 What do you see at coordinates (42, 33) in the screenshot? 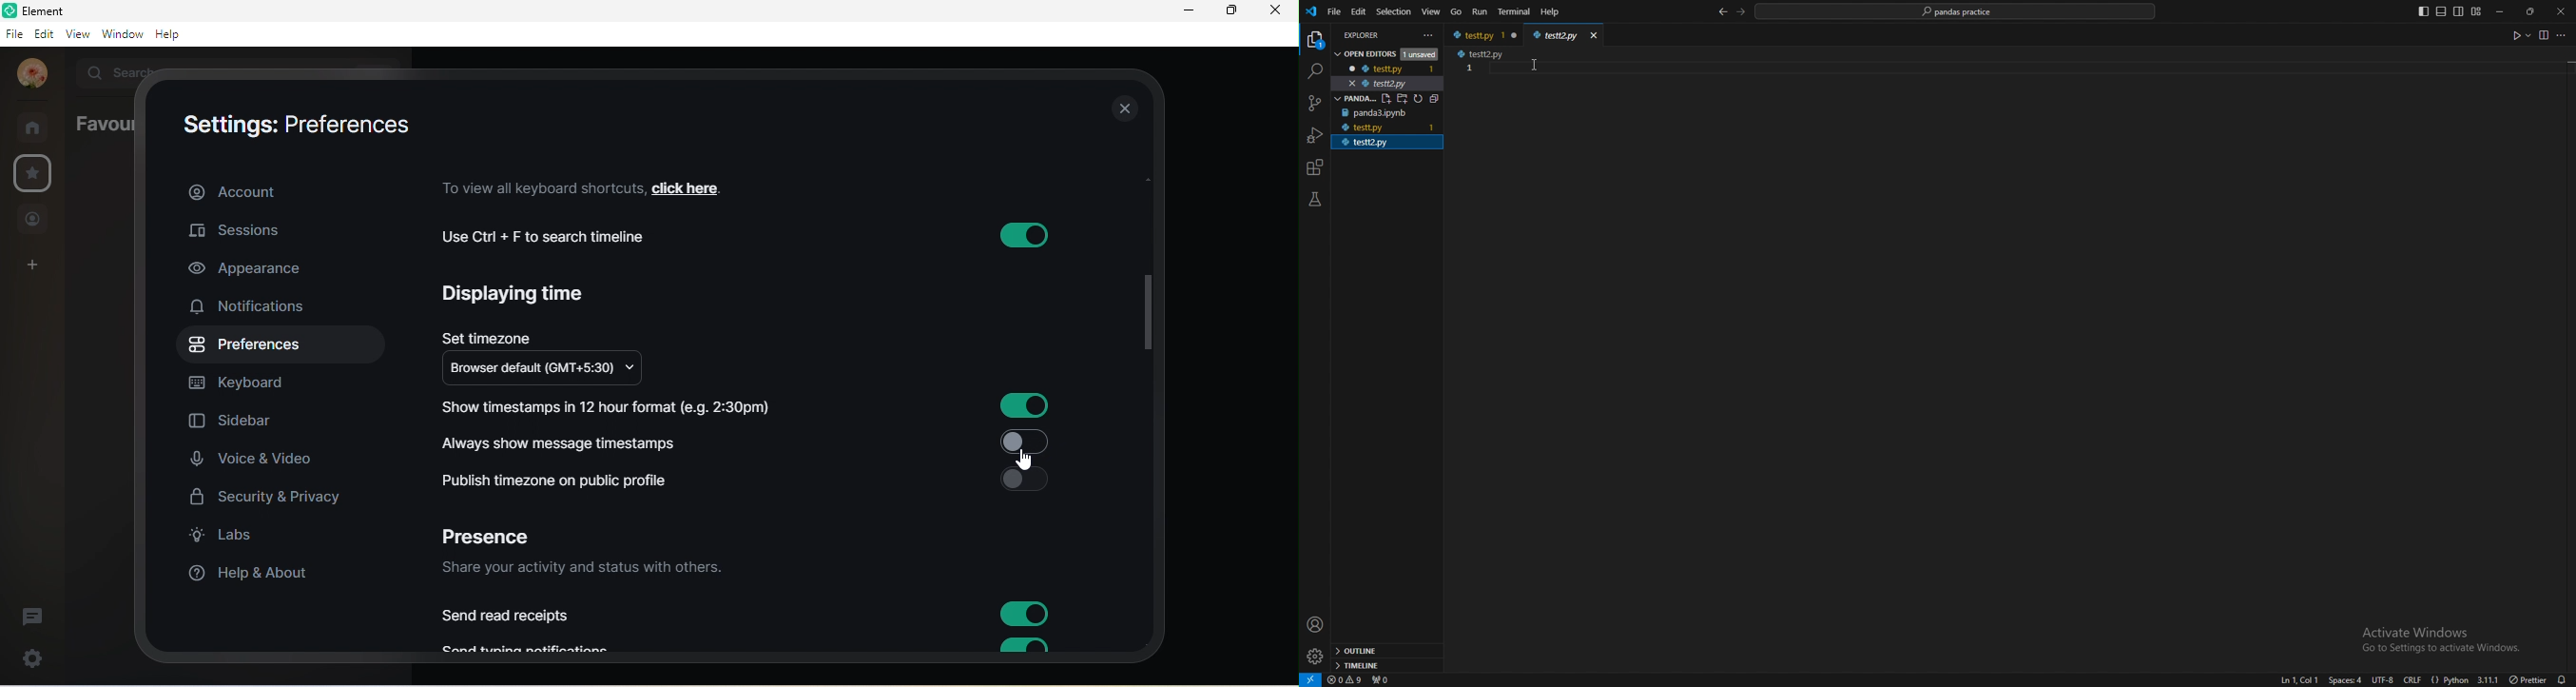
I see `edit` at bounding box center [42, 33].